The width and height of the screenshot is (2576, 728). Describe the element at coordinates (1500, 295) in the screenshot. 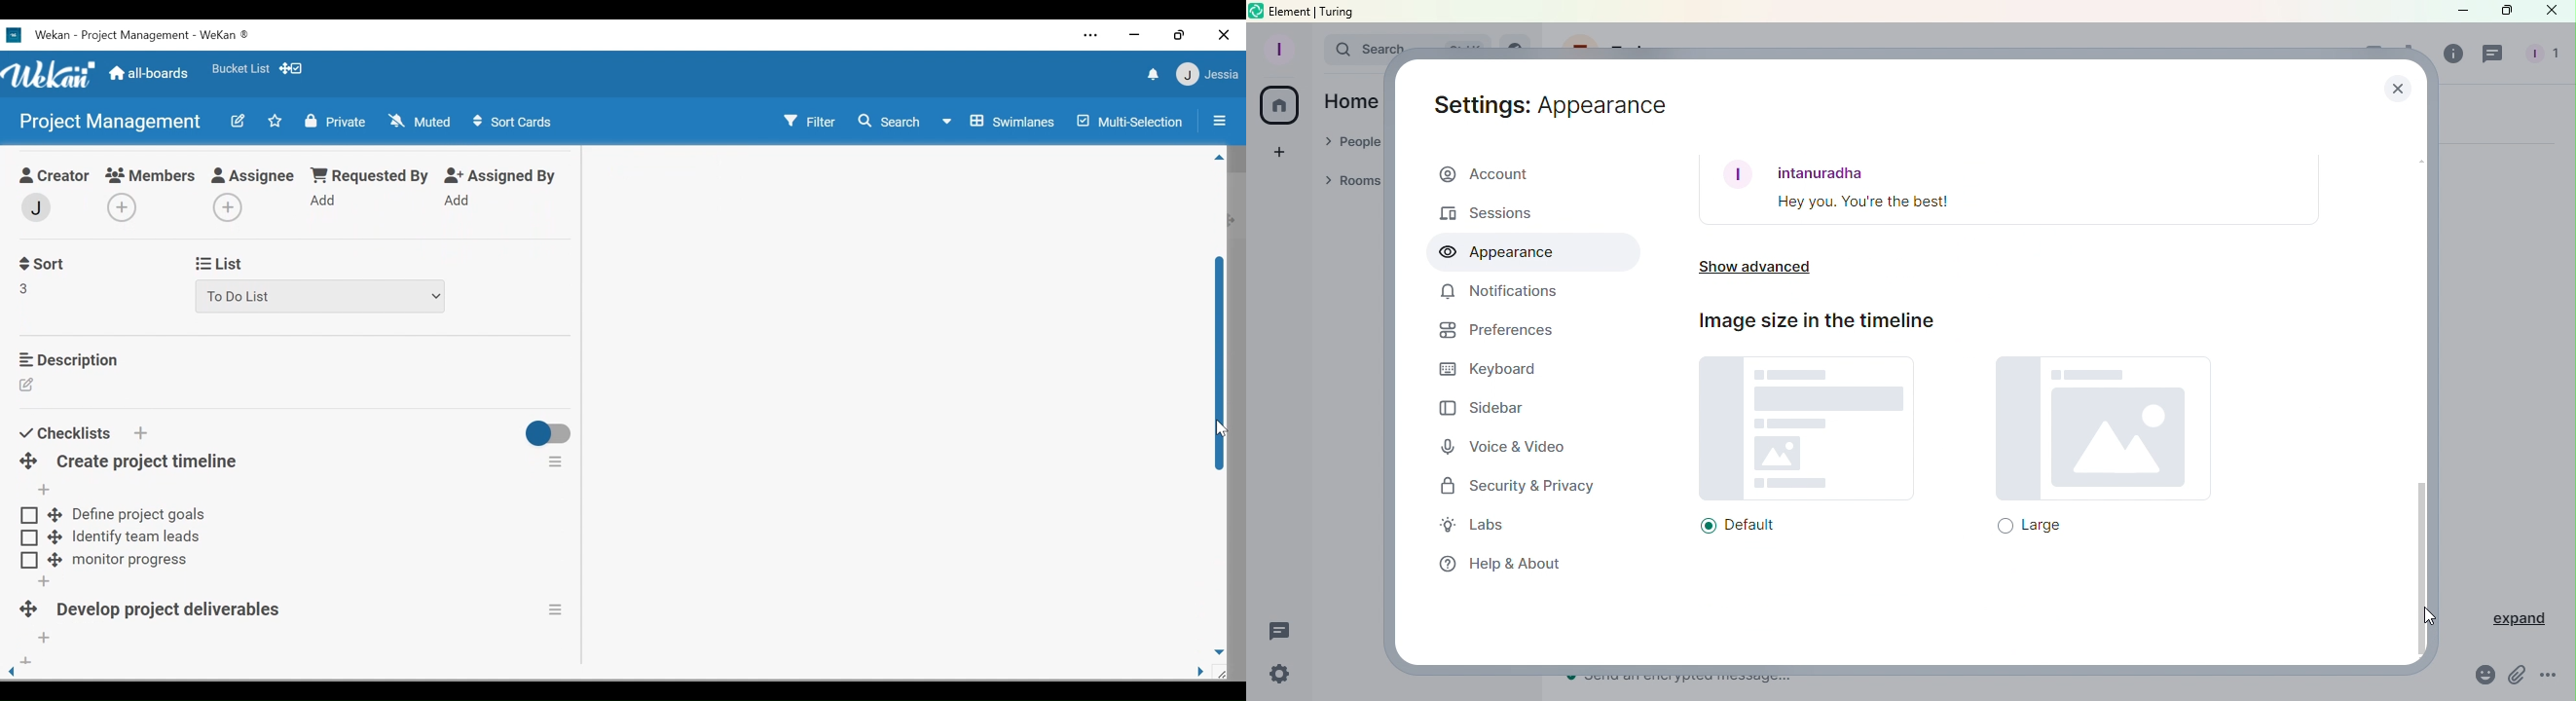

I see `Notifications` at that location.